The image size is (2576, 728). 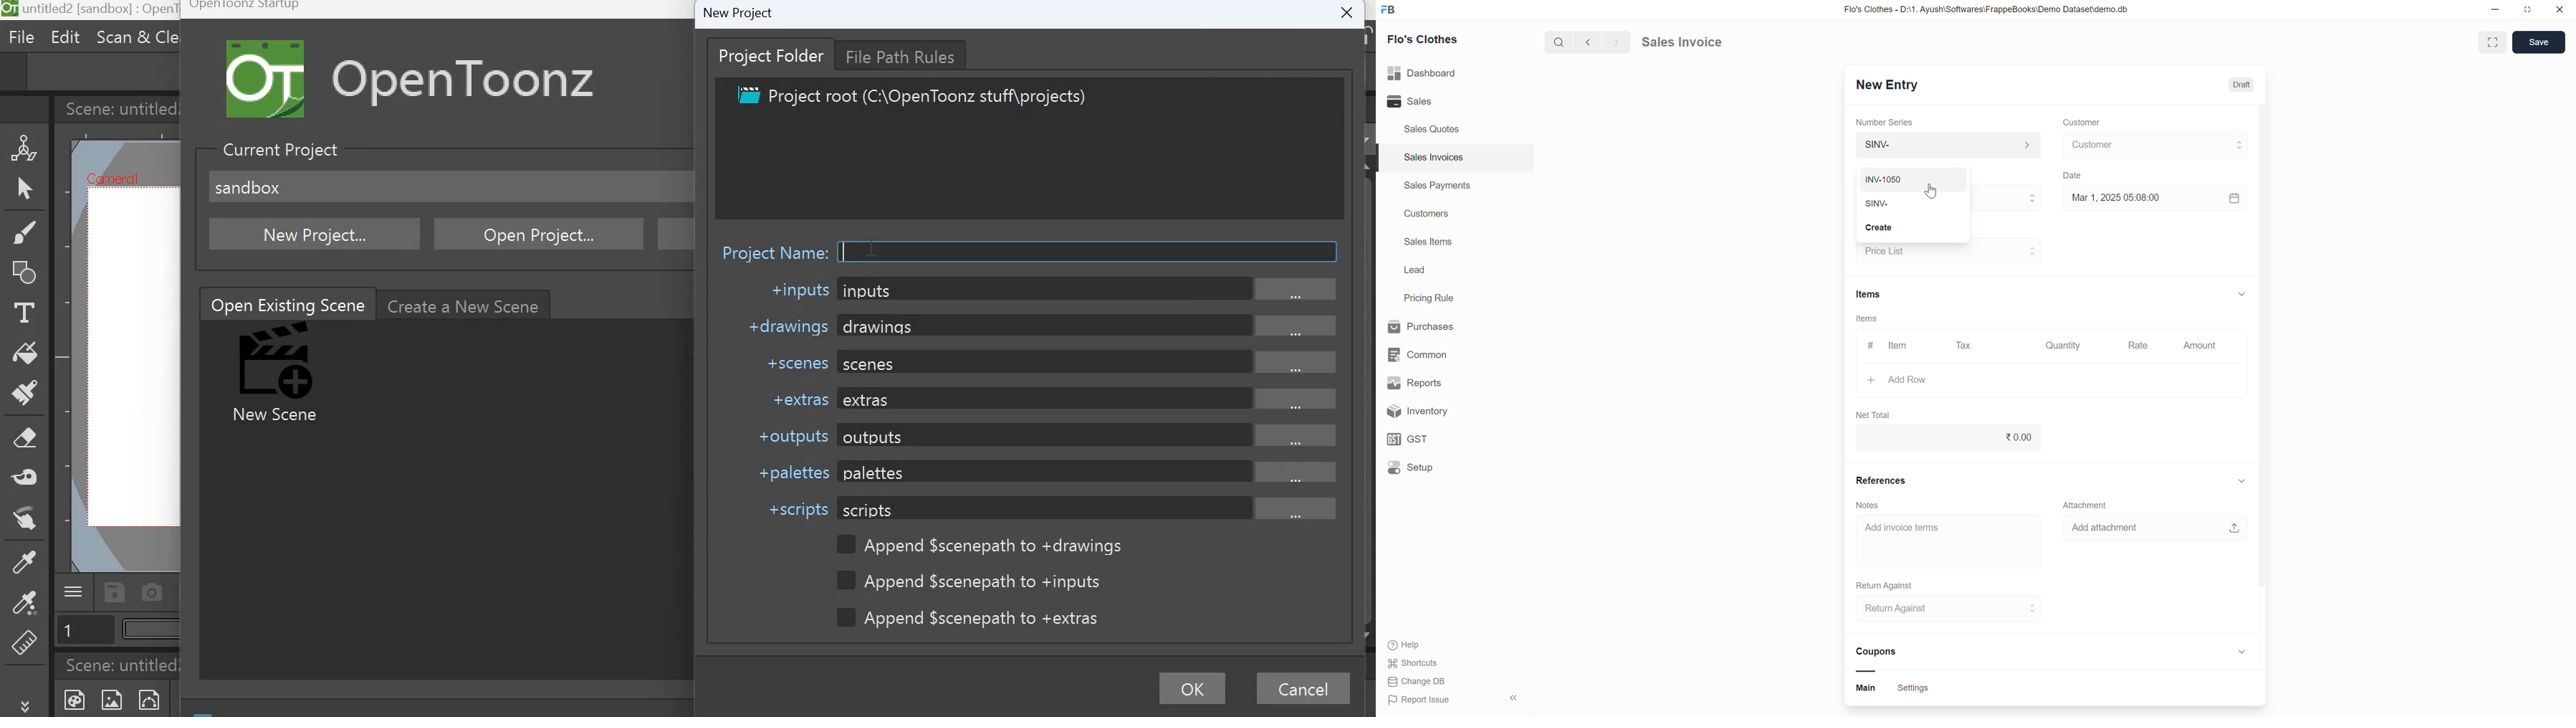 I want to click on Inventory , so click(x=1448, y=411).